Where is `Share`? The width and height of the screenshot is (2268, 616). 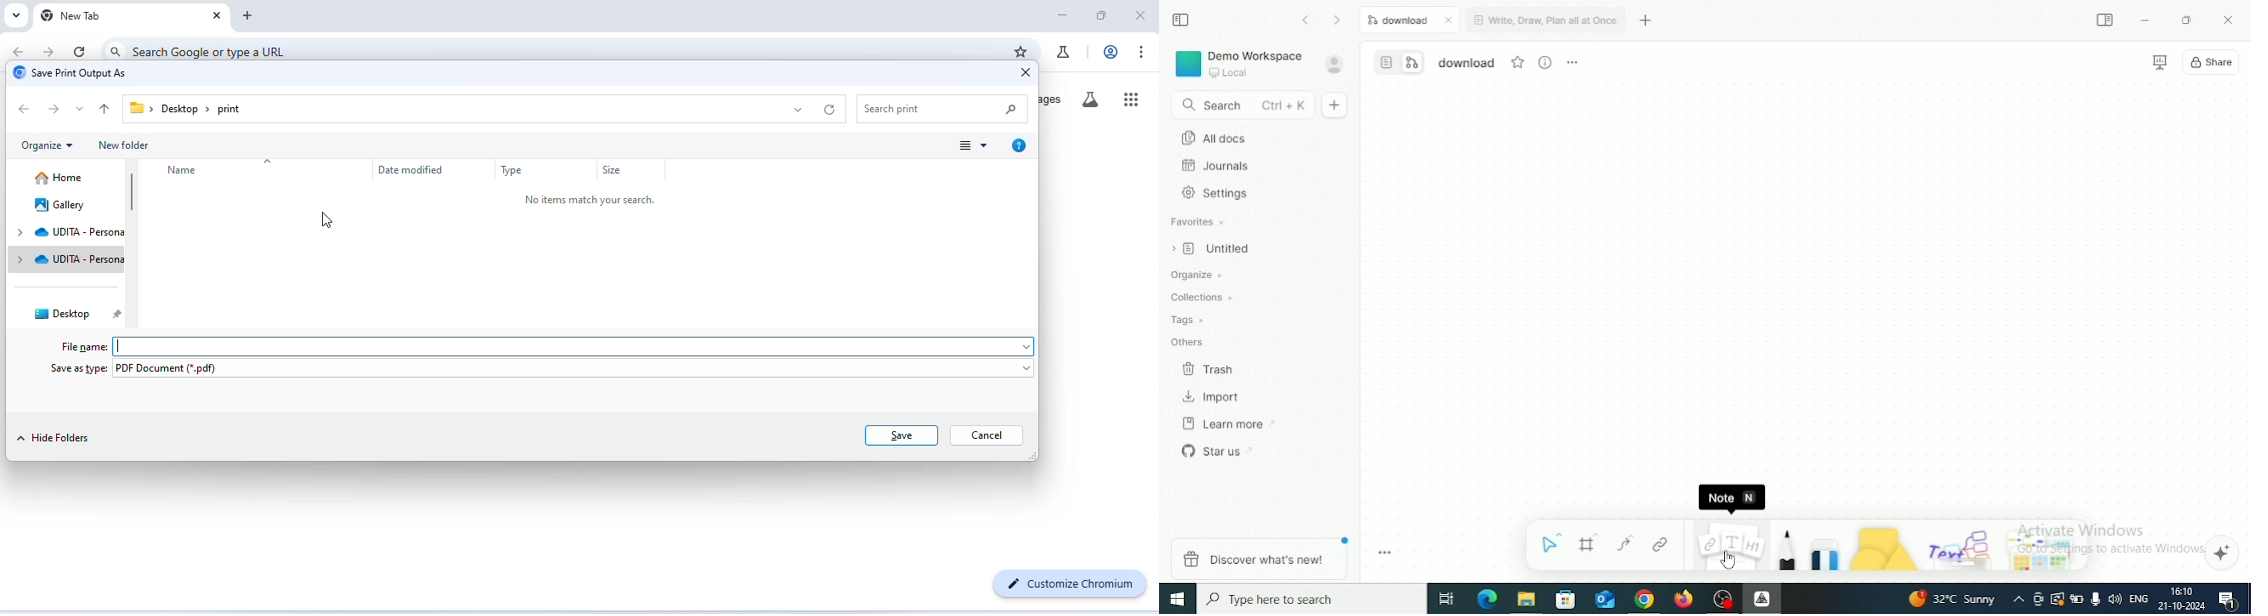 Share is located at coordinates (2211, 62).